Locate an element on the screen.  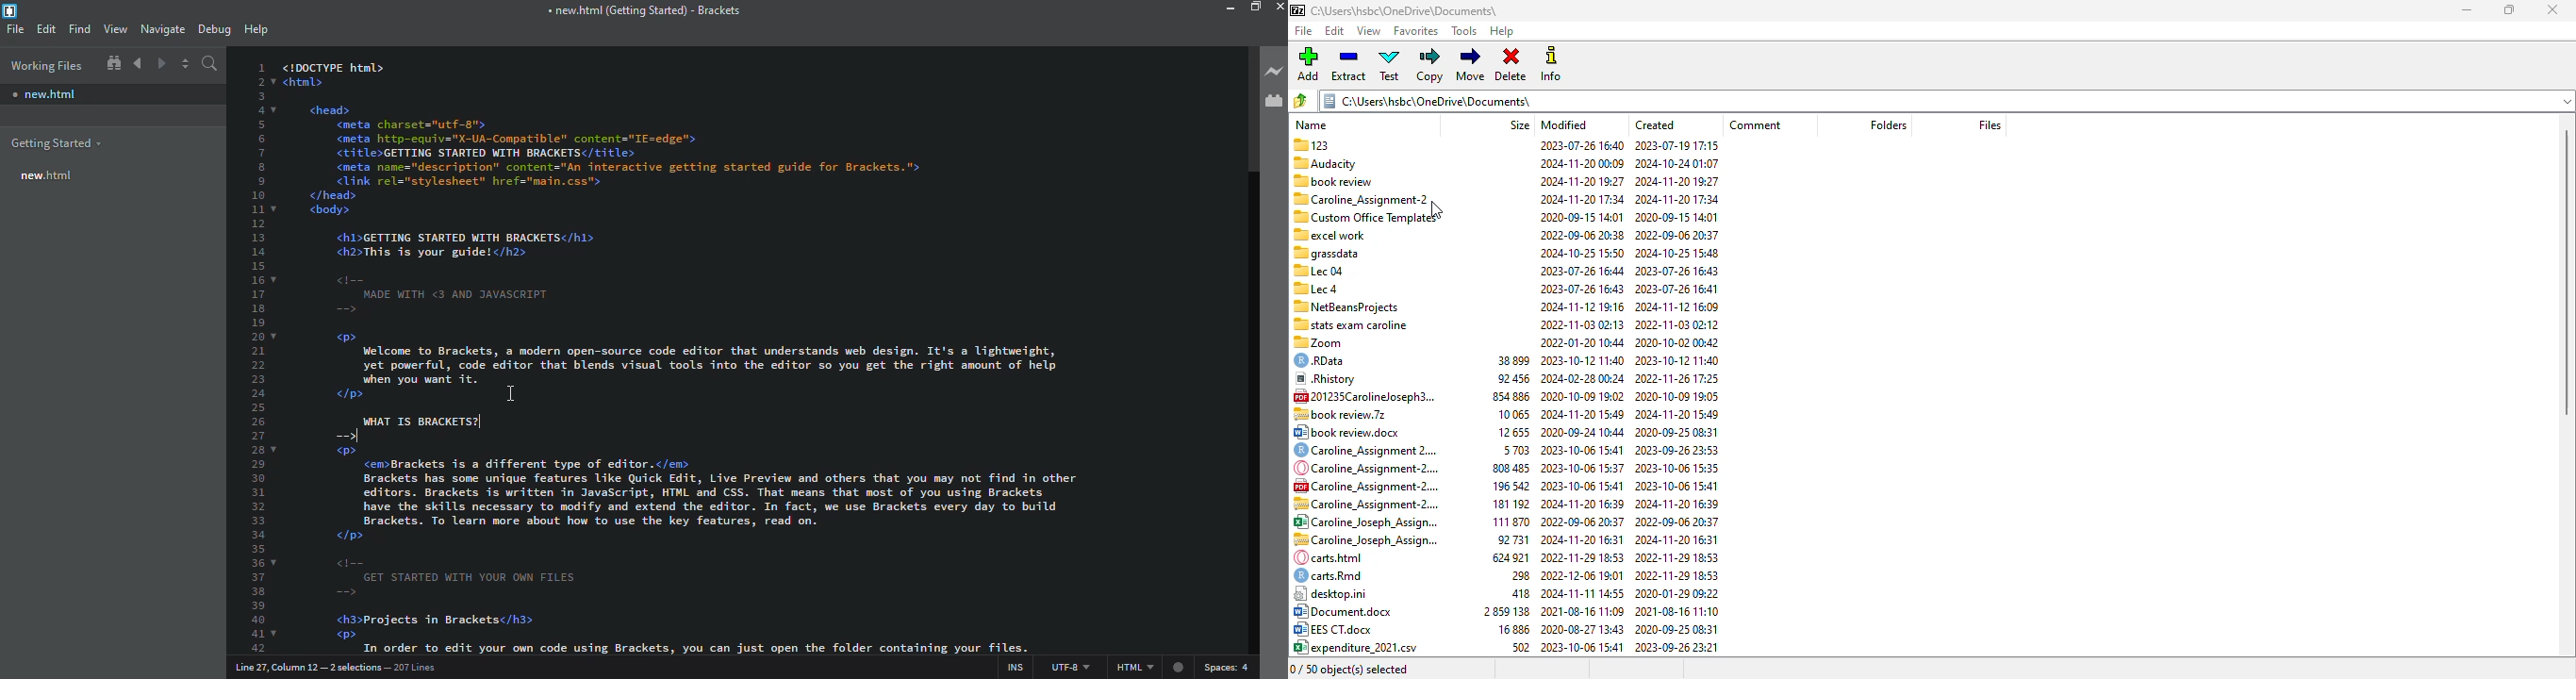
2023-07-26 16:43 is located at coordinates (1682, 272).